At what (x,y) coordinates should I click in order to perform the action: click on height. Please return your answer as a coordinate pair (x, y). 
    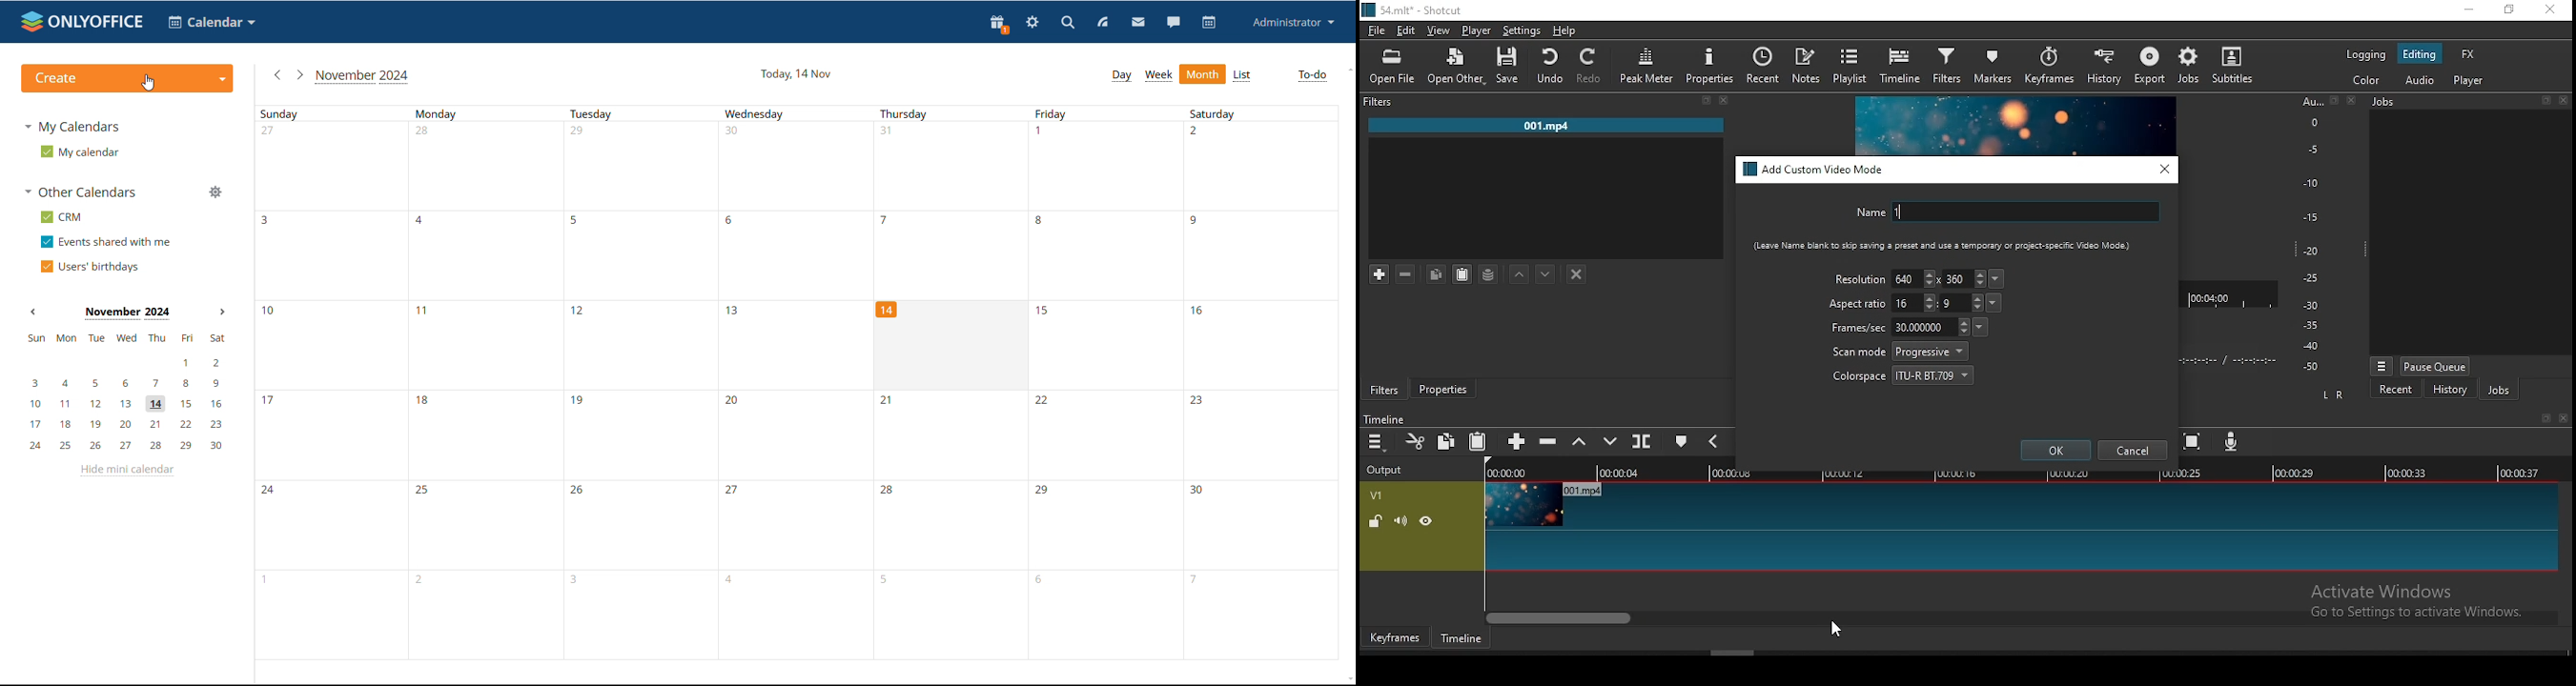
    Looking at the image, I should click on (1961, 302).